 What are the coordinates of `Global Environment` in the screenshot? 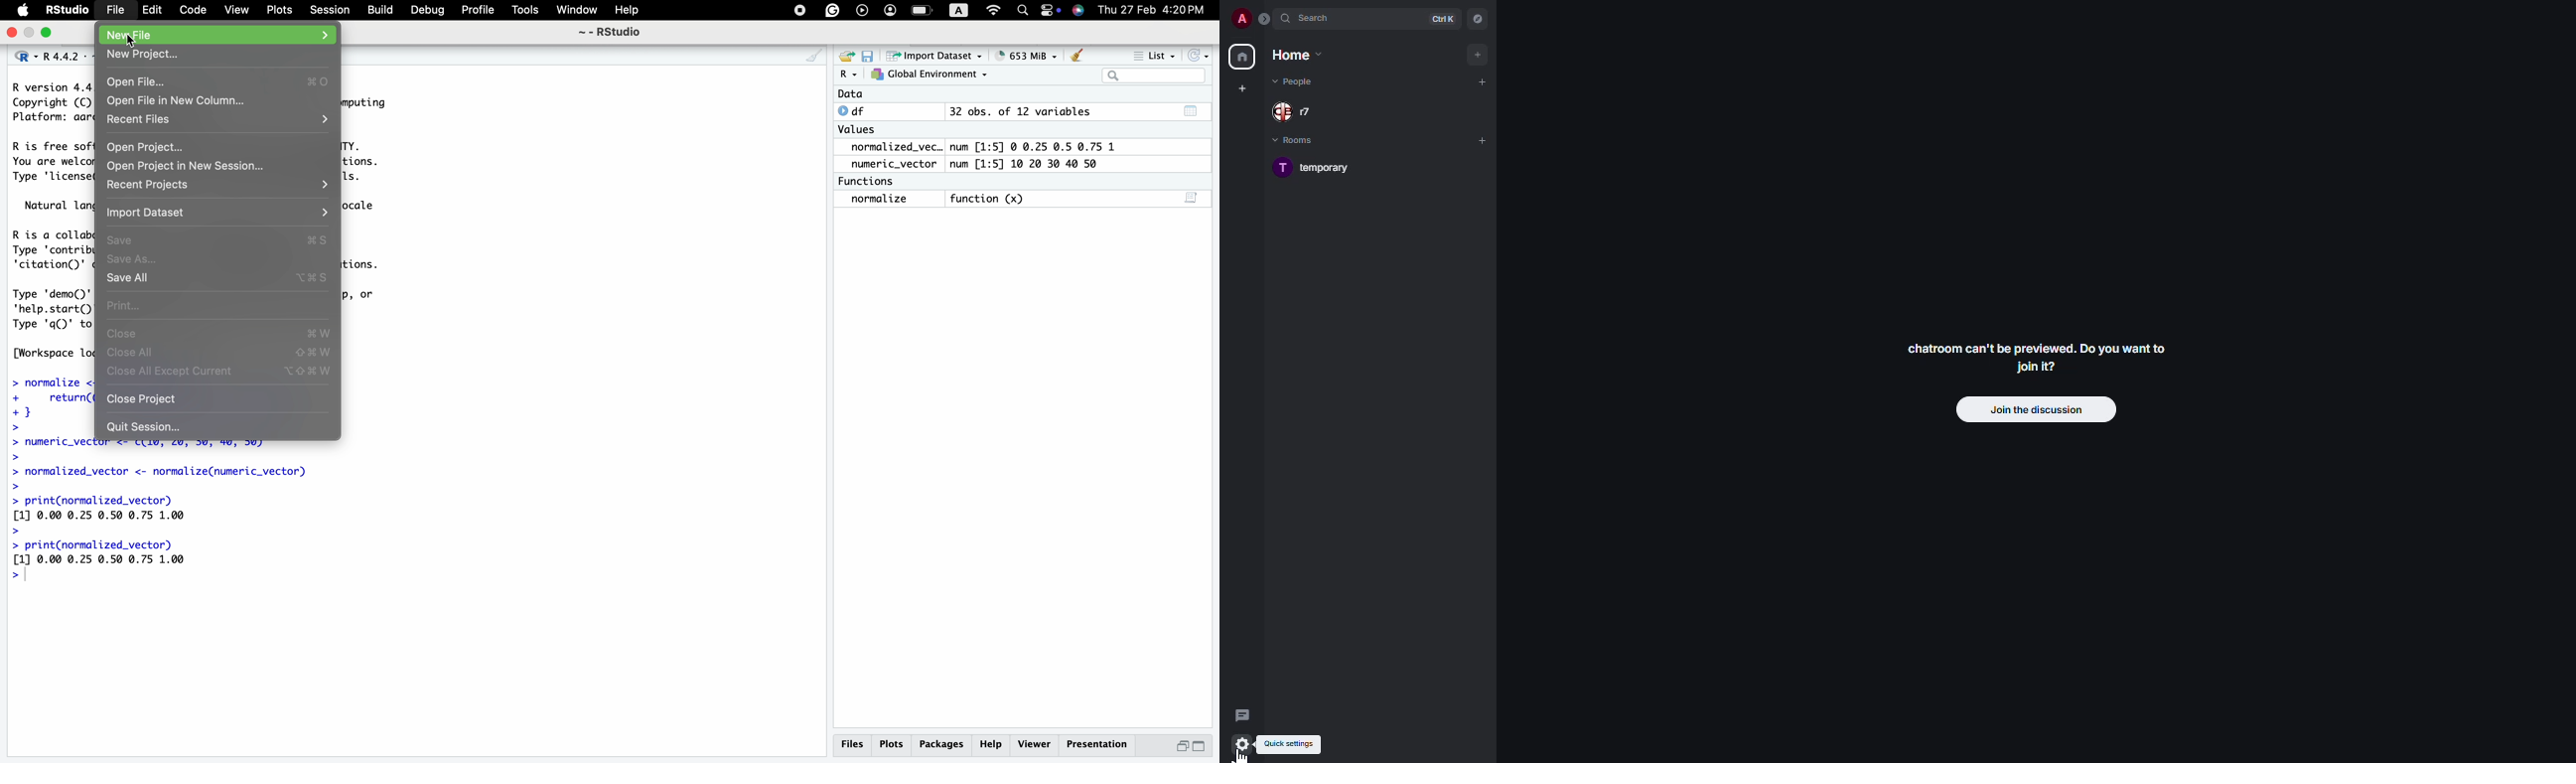 It's located at (930, 75).